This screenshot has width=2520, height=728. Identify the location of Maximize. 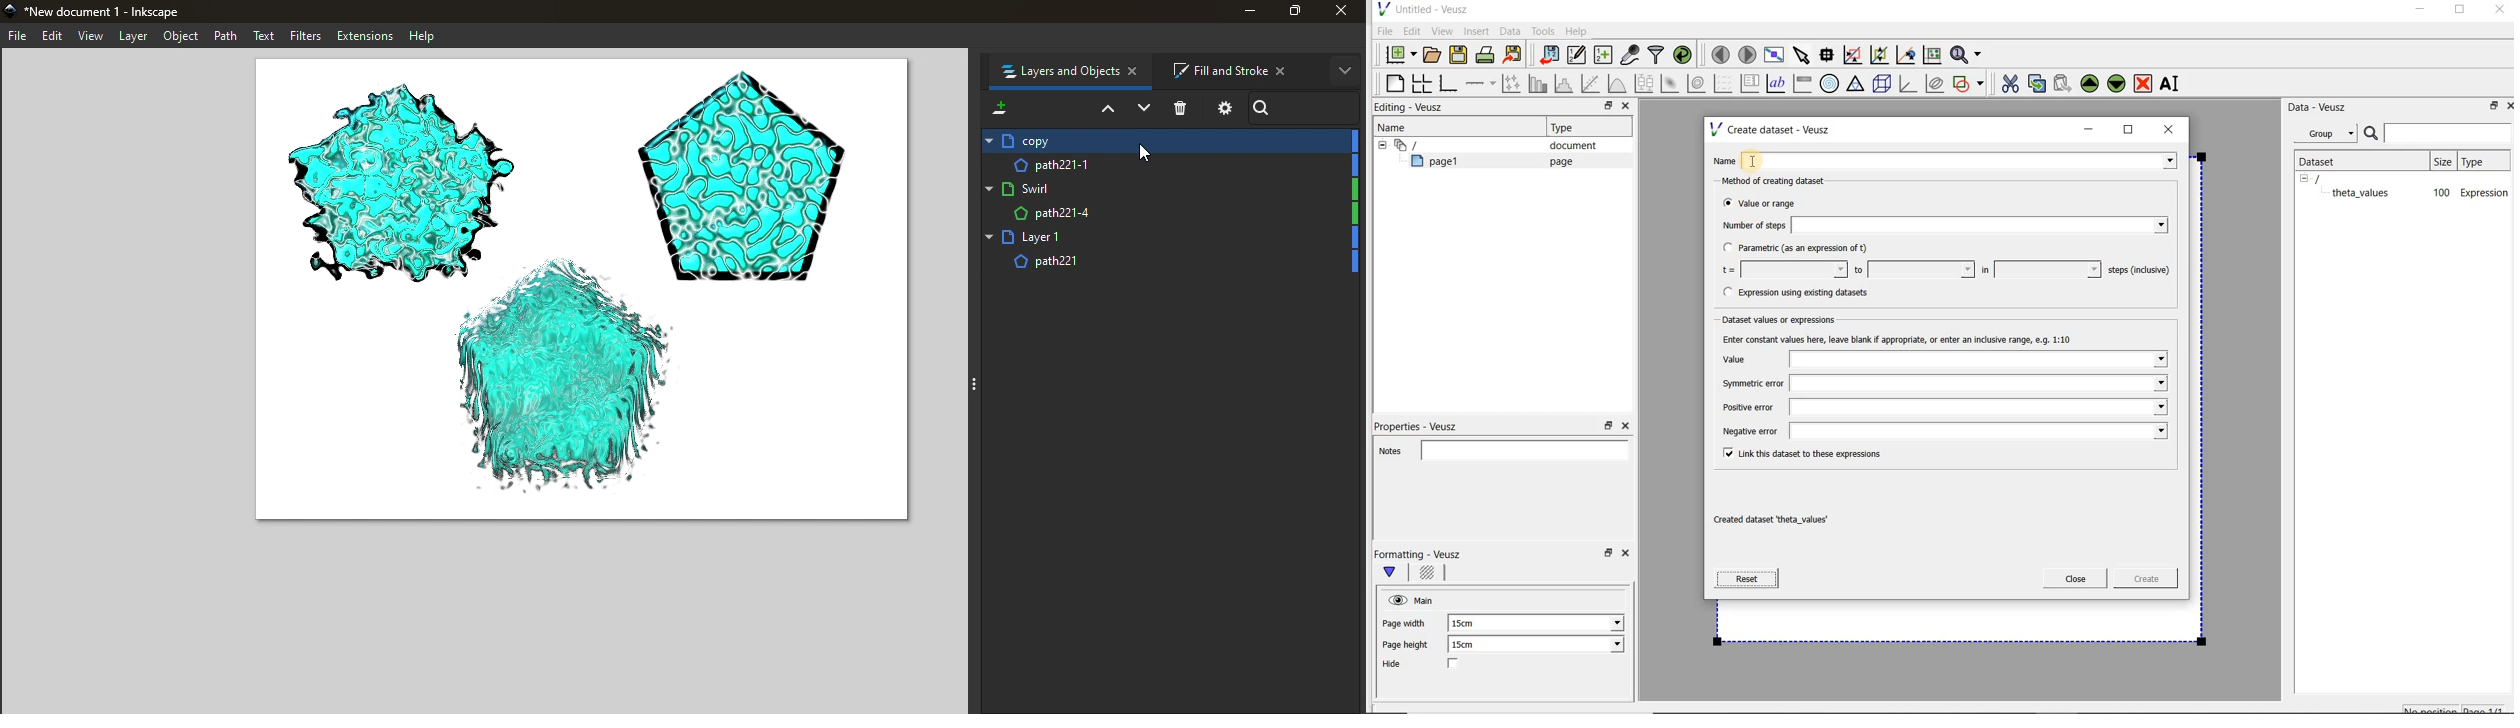
(1298, 14).